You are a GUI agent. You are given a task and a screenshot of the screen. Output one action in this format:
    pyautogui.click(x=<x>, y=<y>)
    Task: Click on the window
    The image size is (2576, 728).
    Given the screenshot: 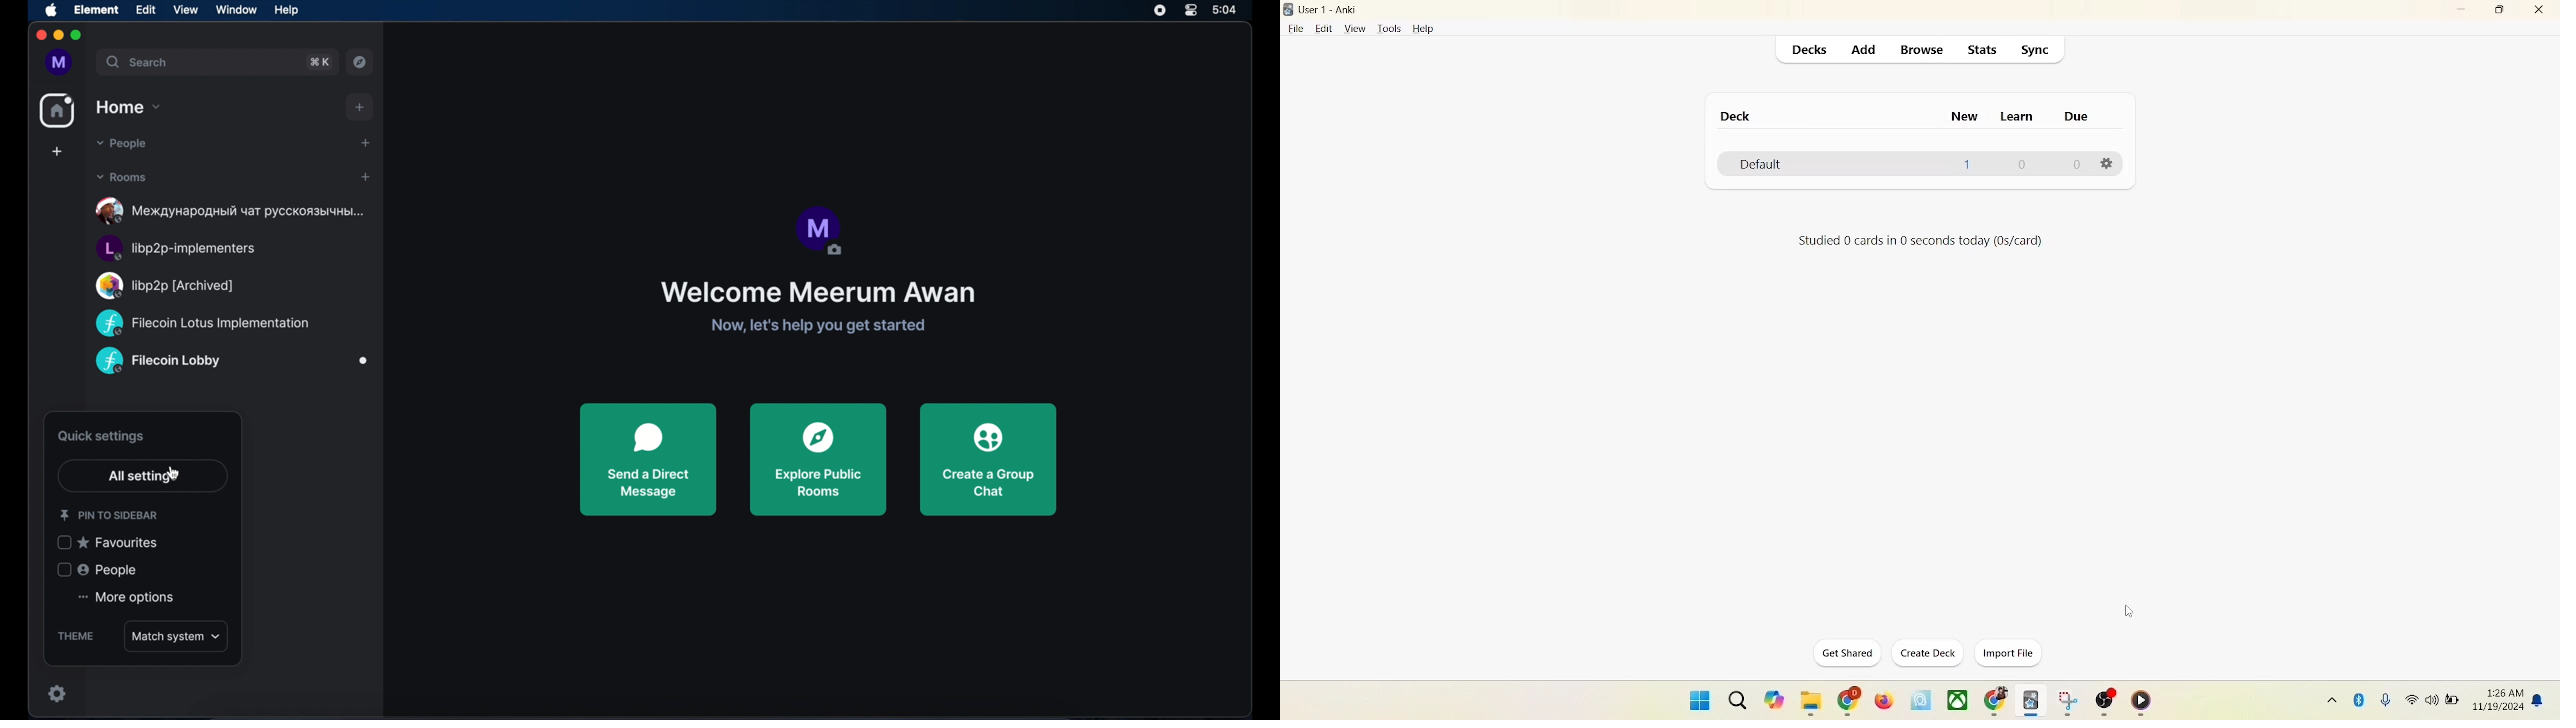 What is the action you would take?
    pyautogui.click(x=1692, y=699)
    